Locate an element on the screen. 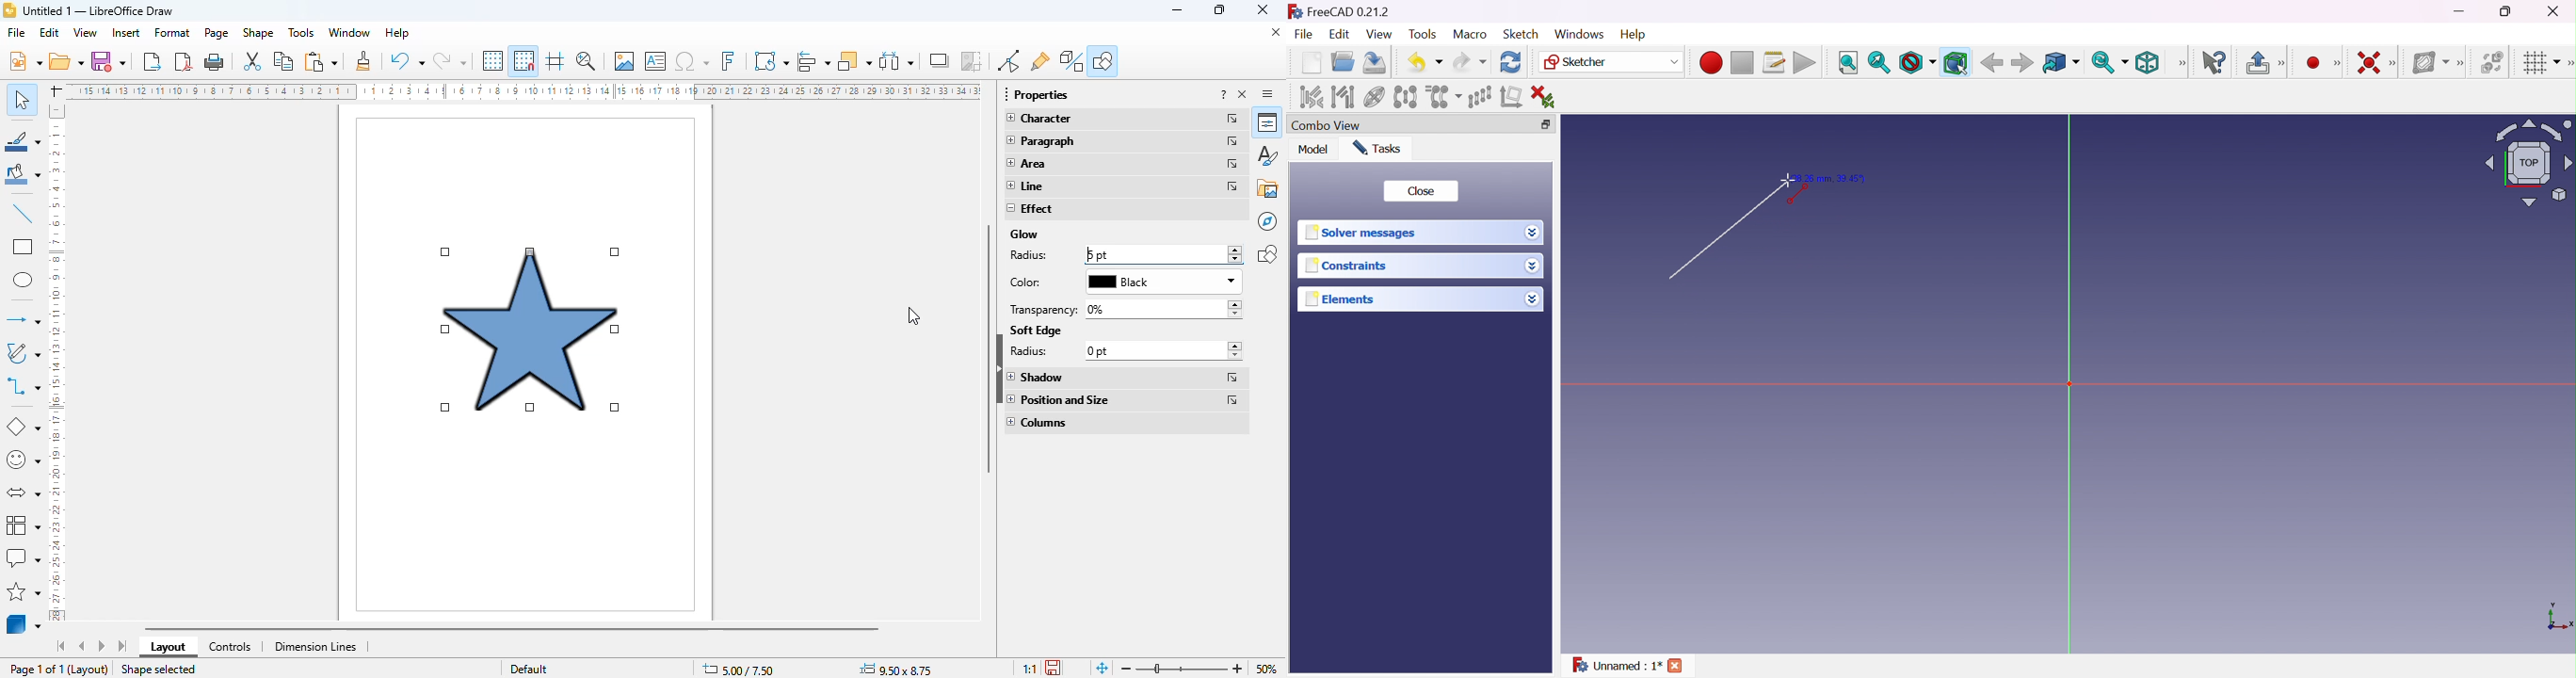  color is located at coordinates (1036, 282).